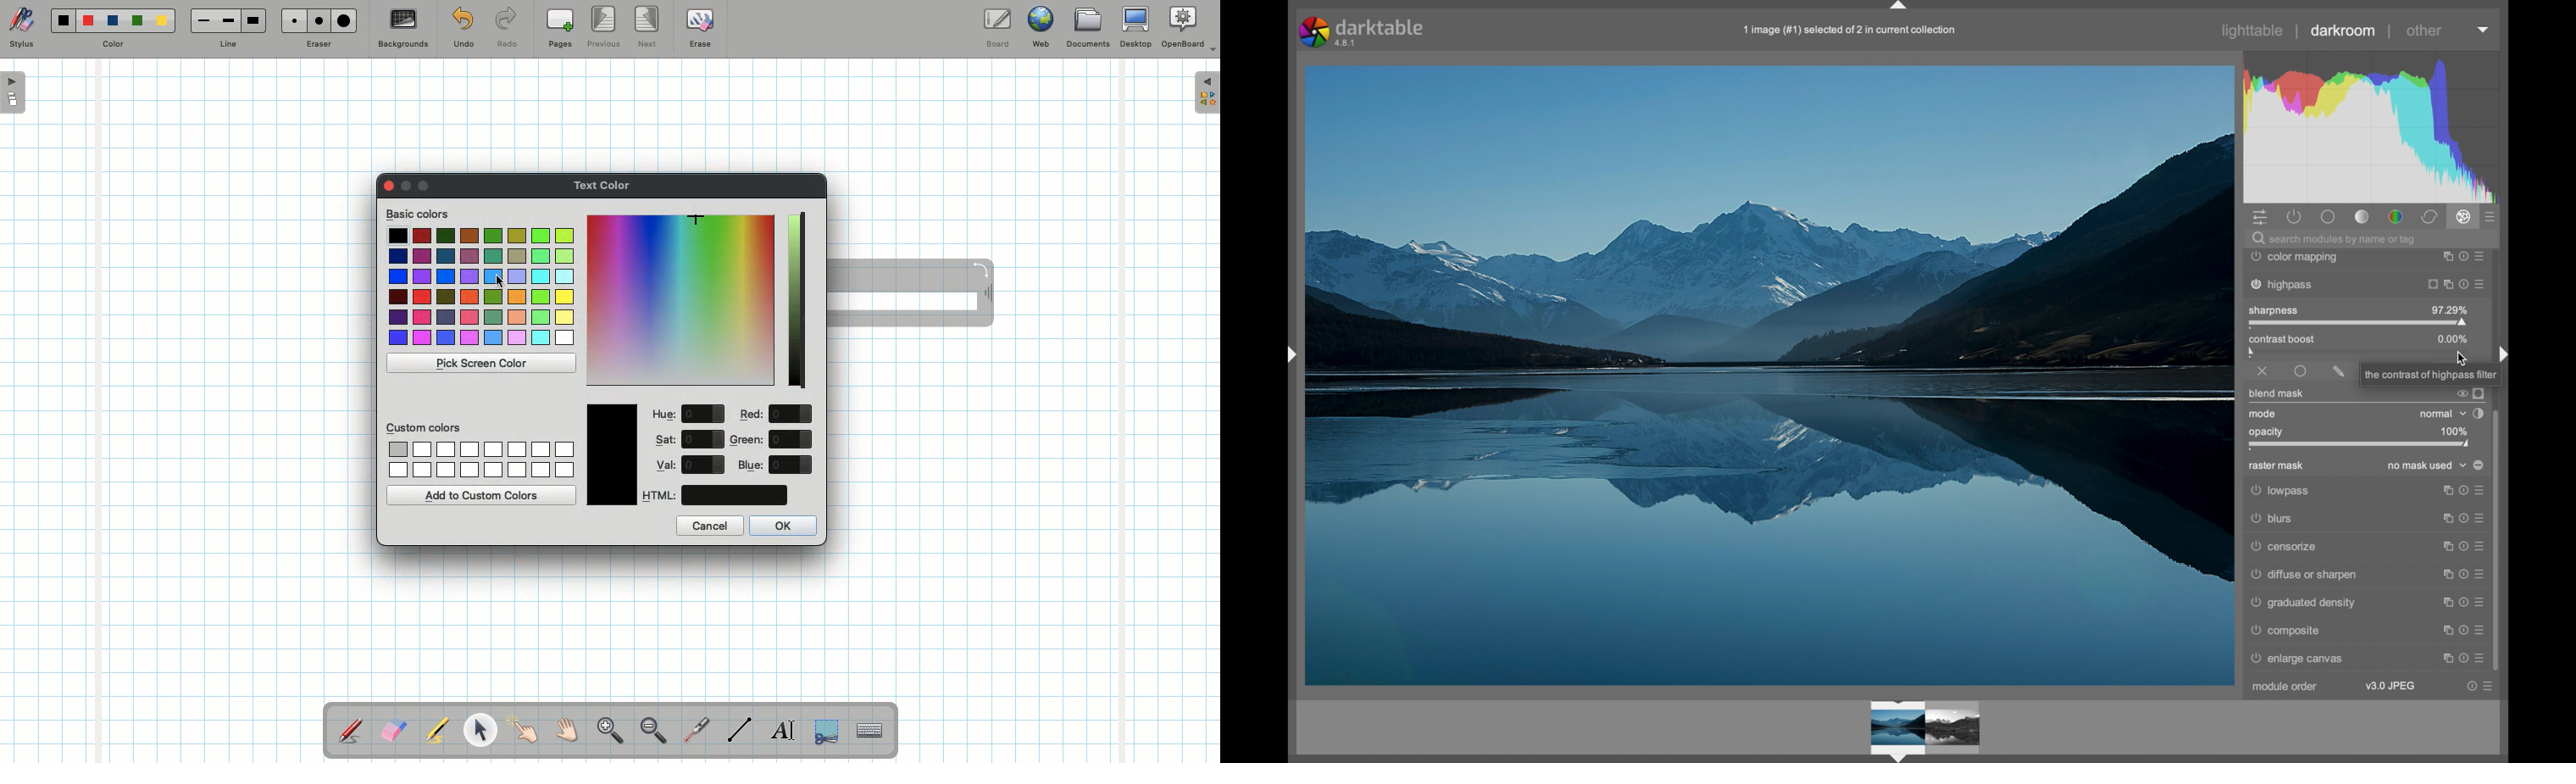  Describe the element at coordinates (2428, 466) in the screenshot. I see `no maskused dropdown` at that location.